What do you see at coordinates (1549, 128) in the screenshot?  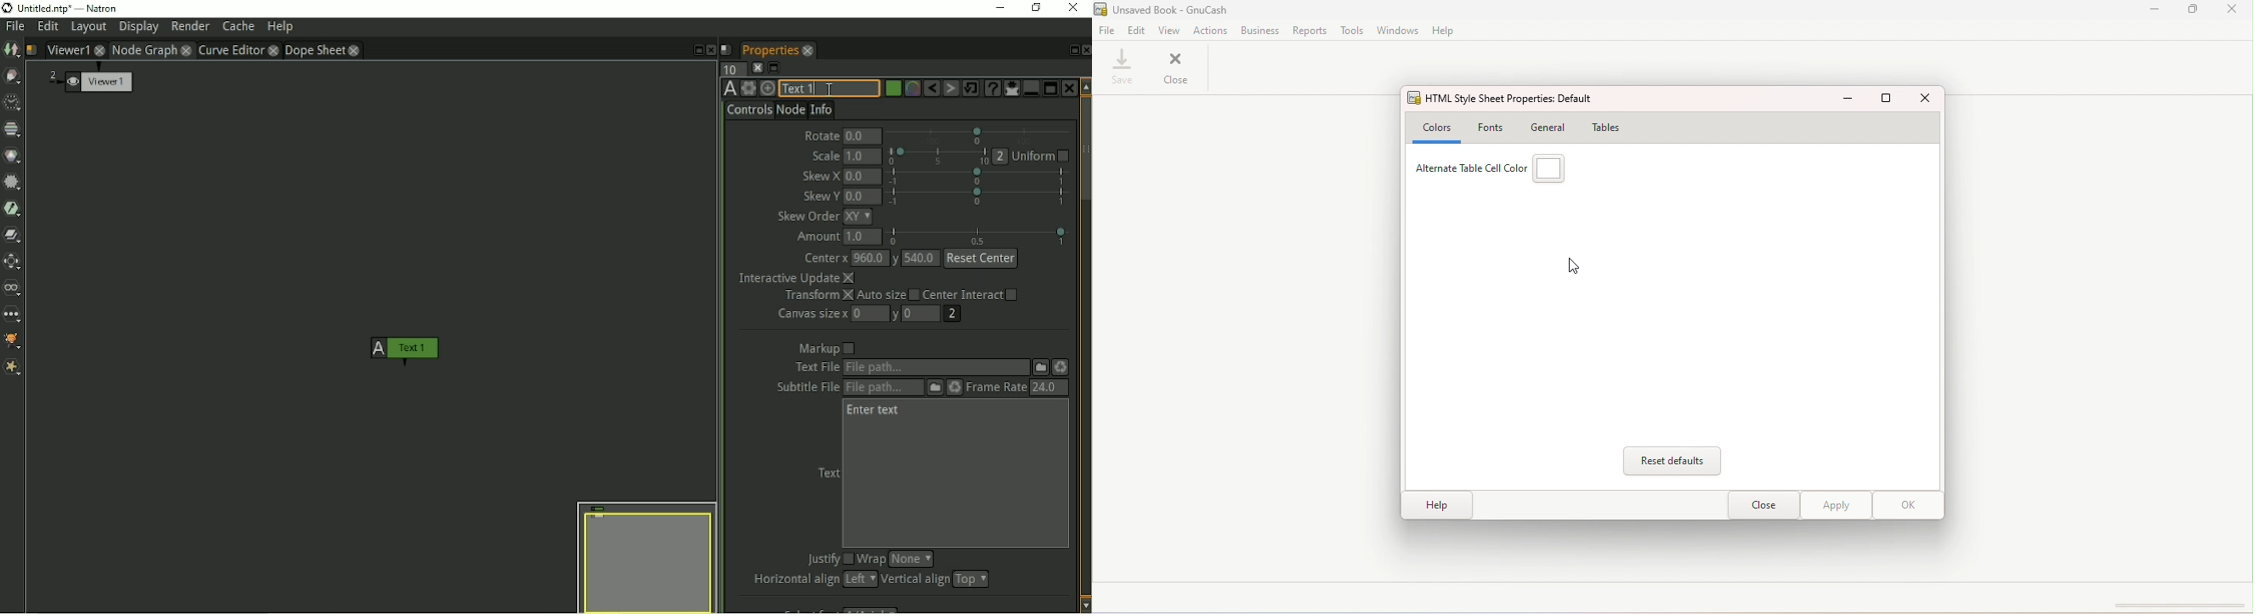 I see `General` at bounding box center [1549, 128].